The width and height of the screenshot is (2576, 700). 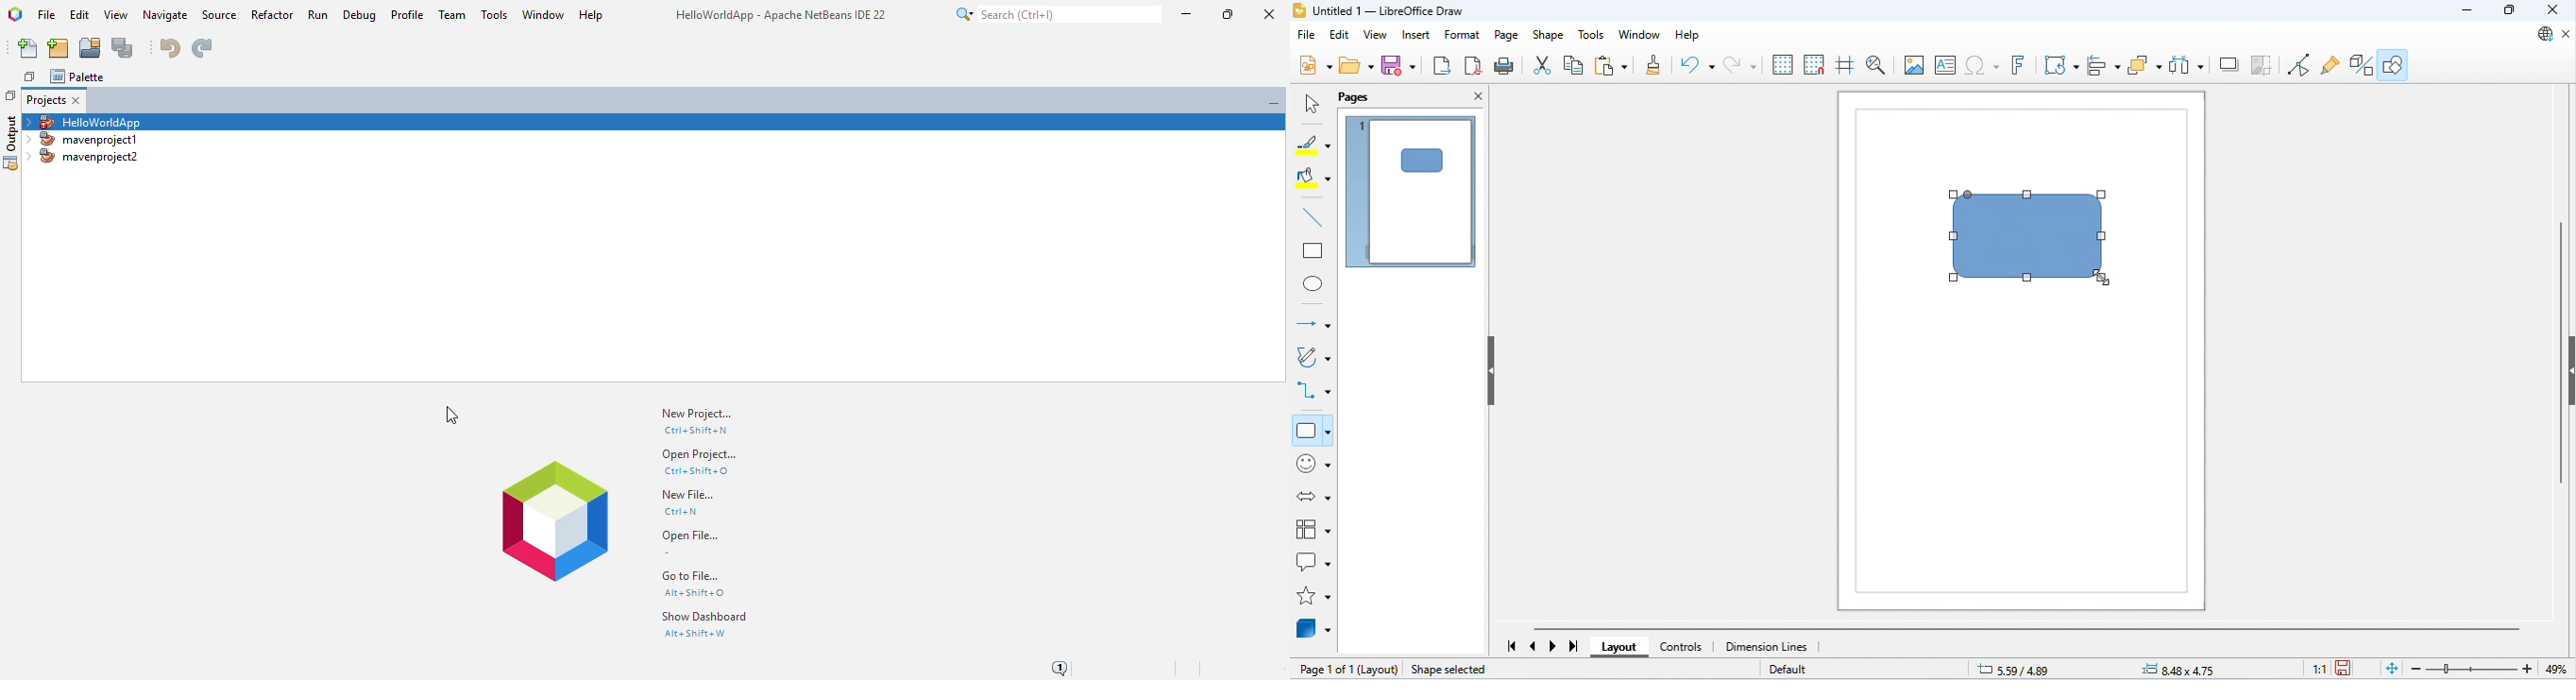 What do you see at coordinates (2030, 238) in the screenshot?
I see `rounded rectangle appeared` at bounding box center [2030, 238].